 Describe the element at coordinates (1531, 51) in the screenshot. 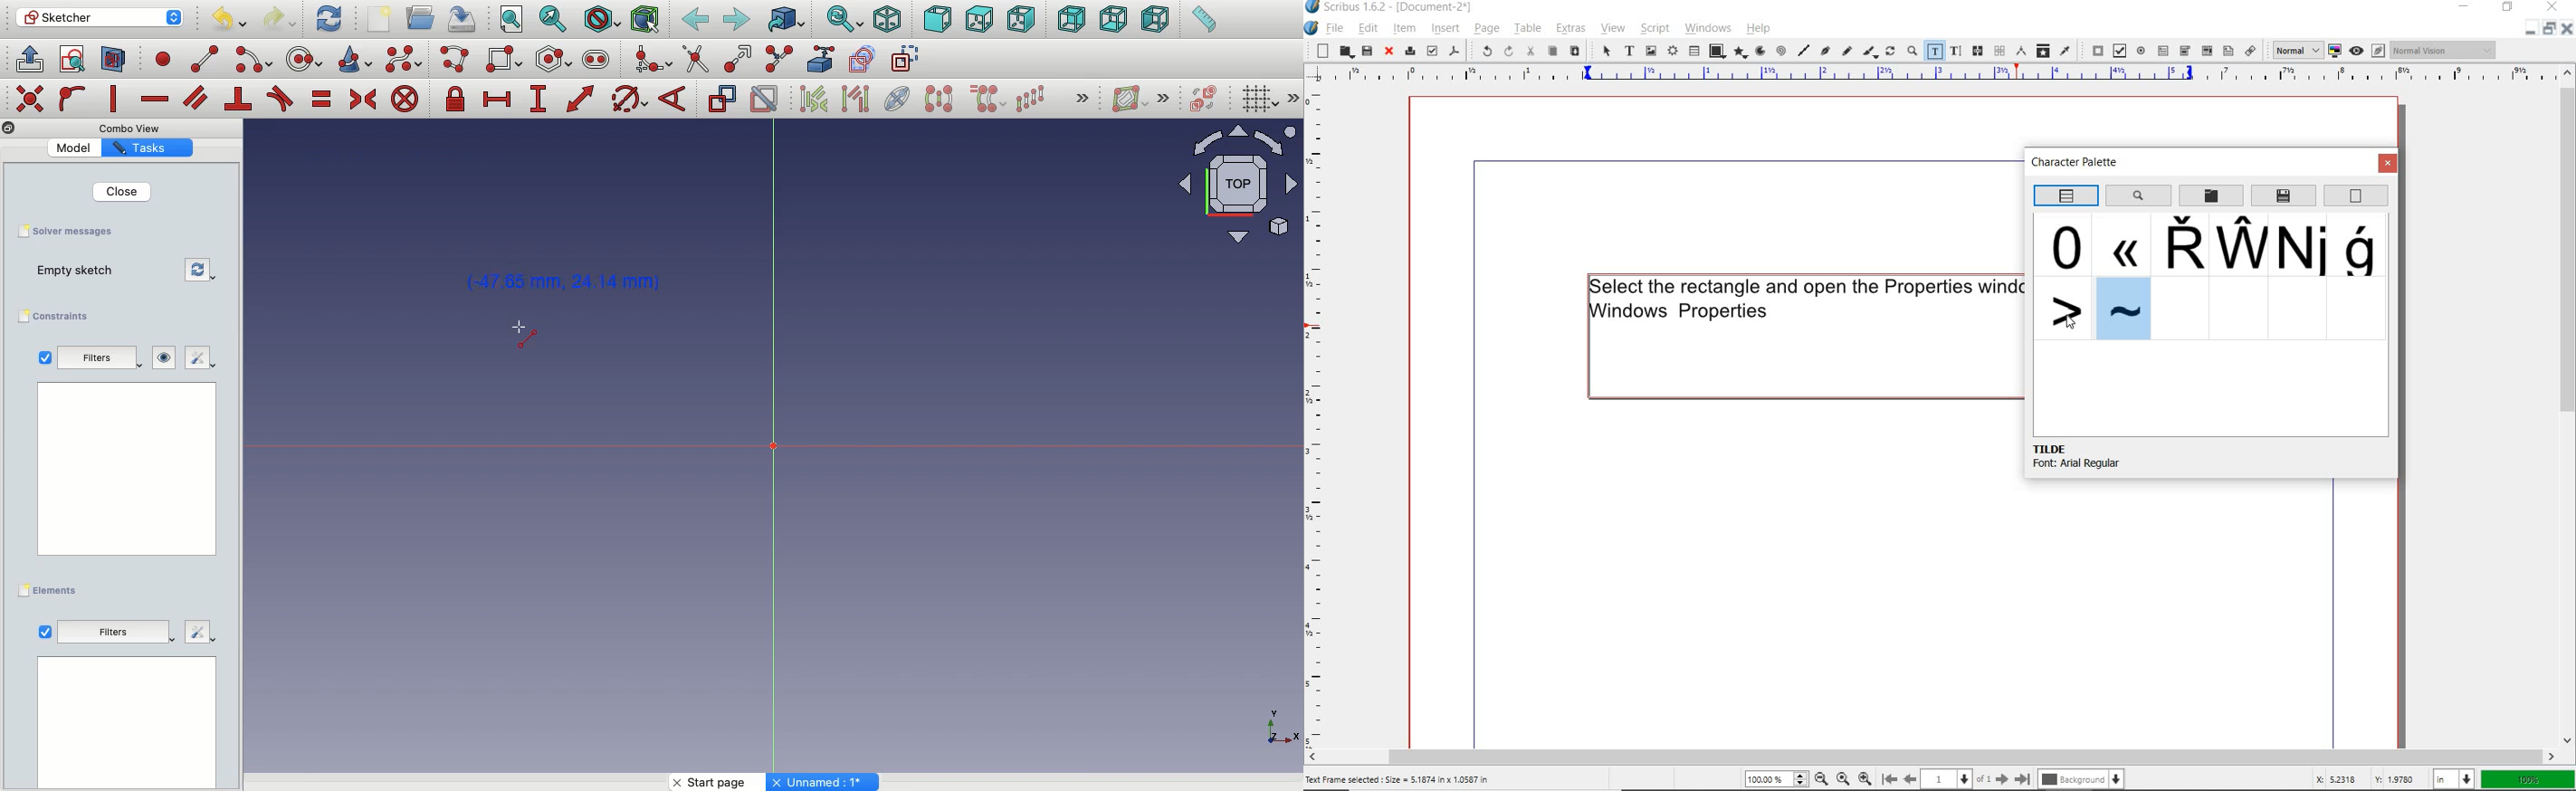

I see `cut` at that location.